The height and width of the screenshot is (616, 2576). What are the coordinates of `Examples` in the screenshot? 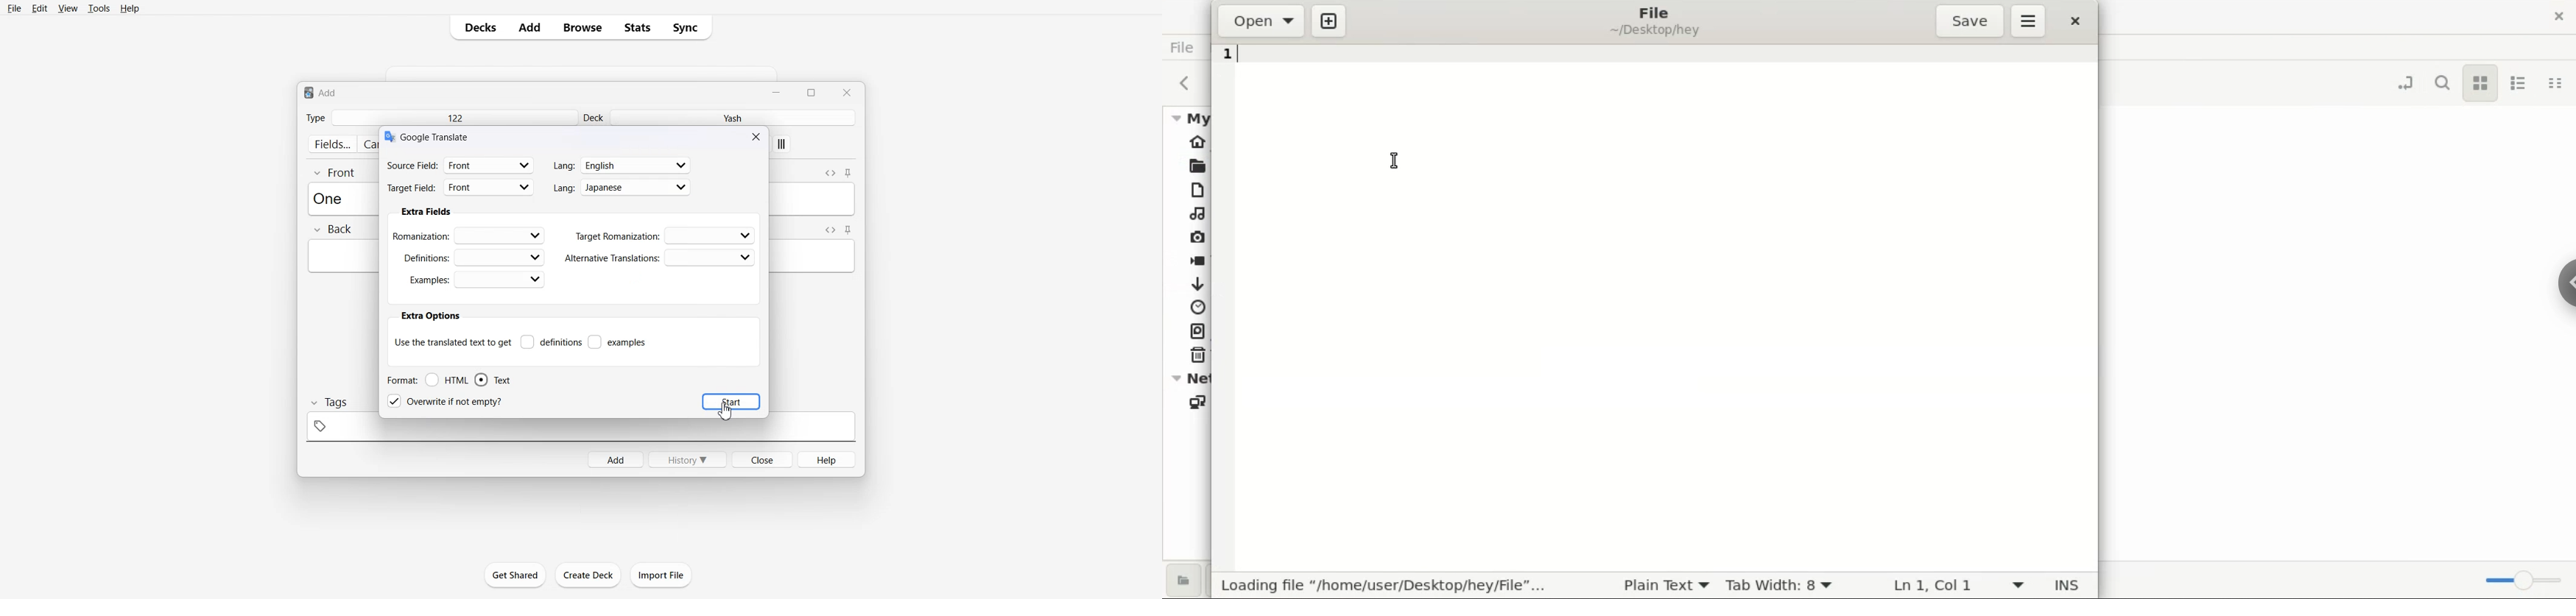 It's located at (477, 280).